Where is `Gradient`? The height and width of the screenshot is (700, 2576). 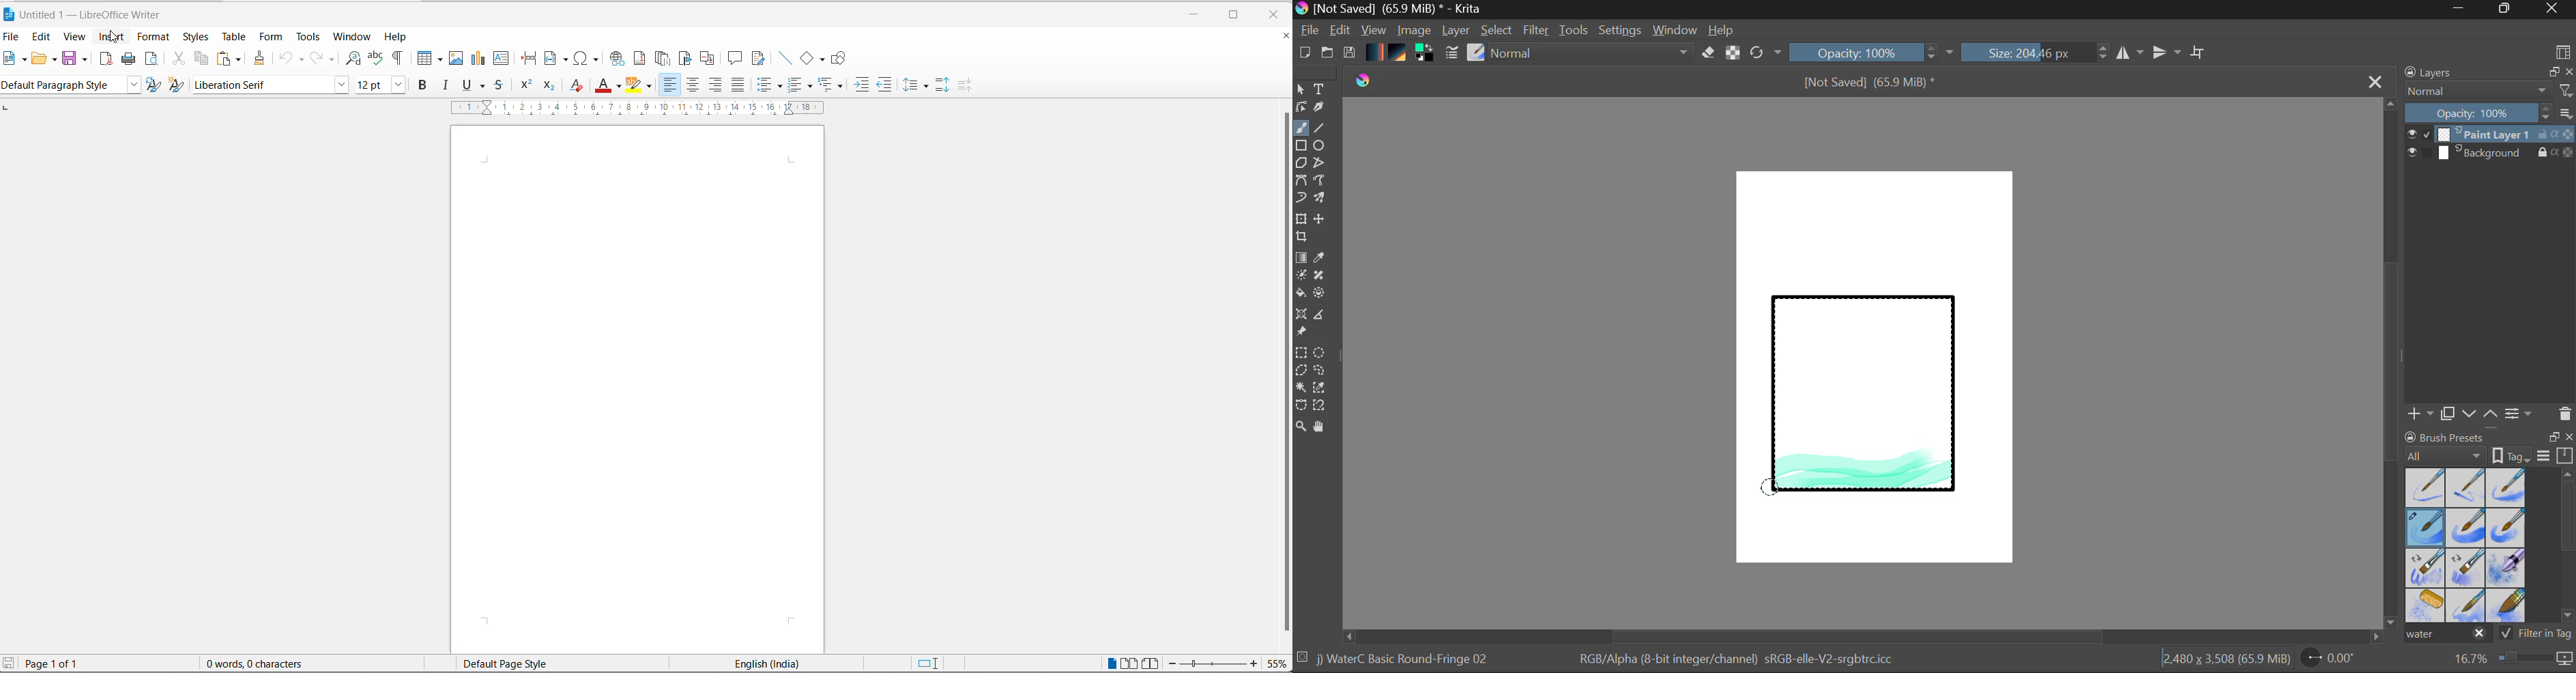
Gradient is located at coordinates (1373, 51).